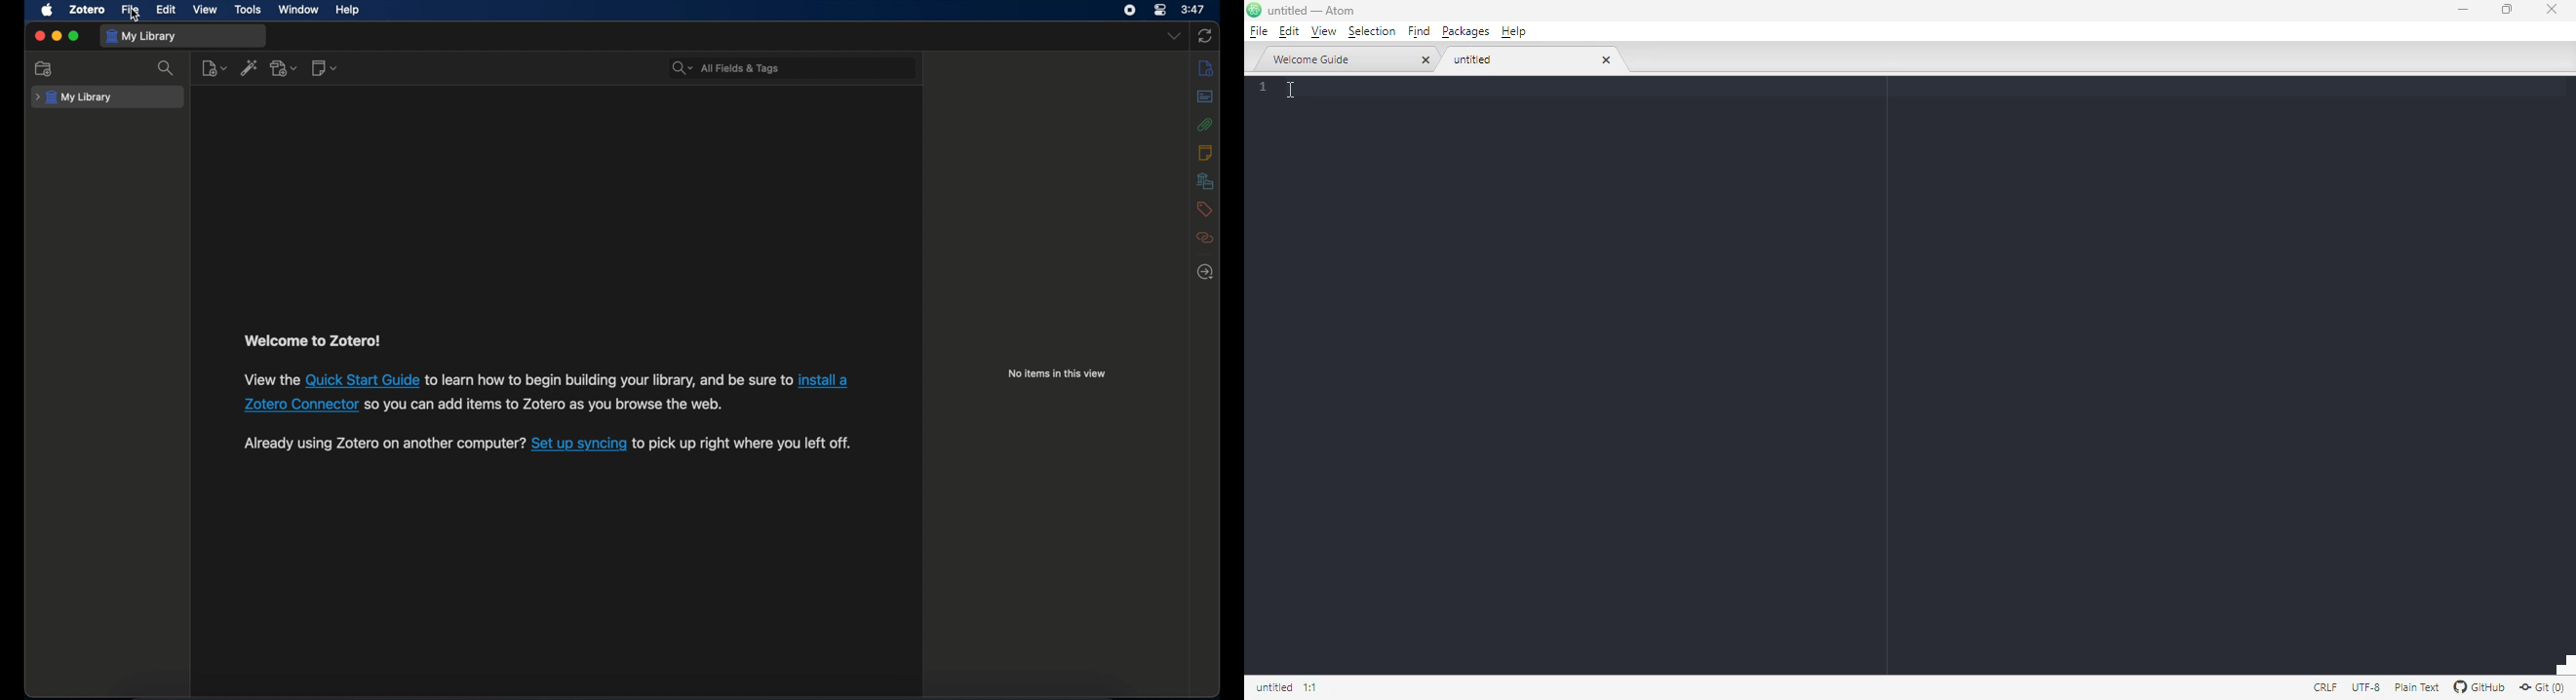 The width and height of the screenshot is (2576, 700). Describe the element at coordinates (168, 10) in the screenshot. I see `edit` at that location.